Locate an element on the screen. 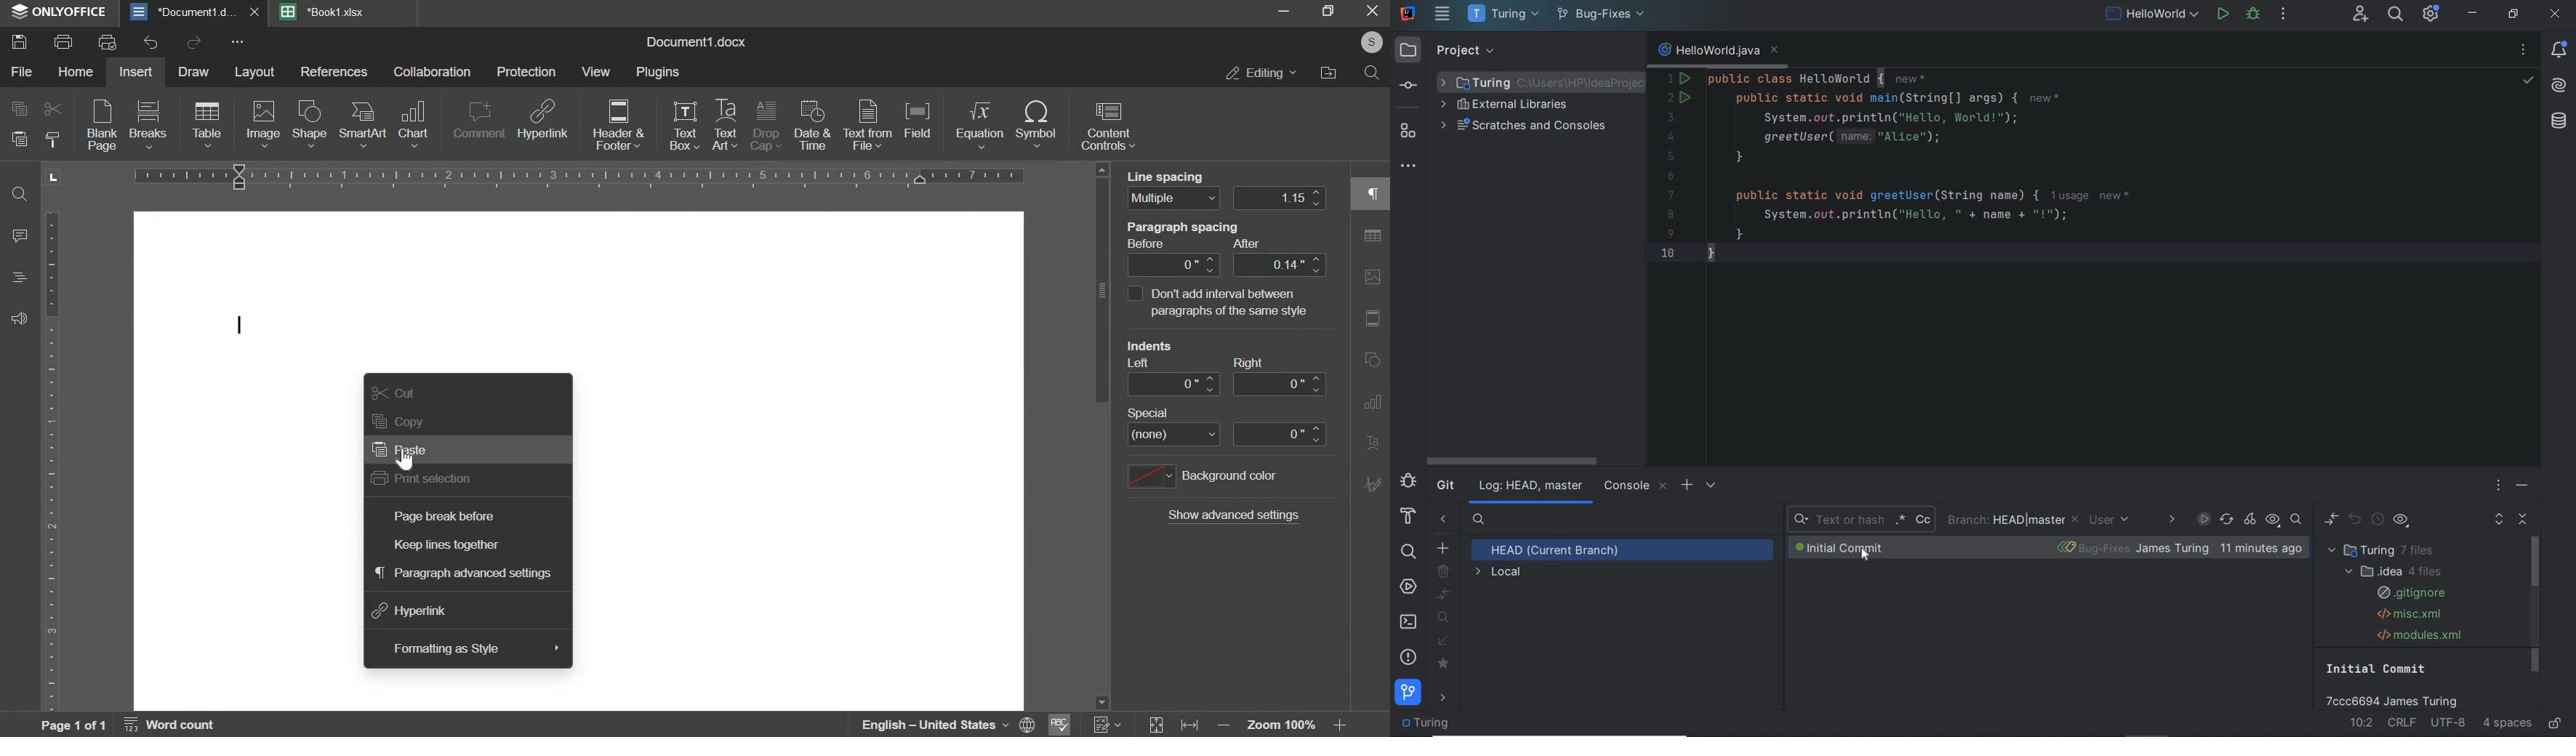  comment is located at coordinates (478, 123).